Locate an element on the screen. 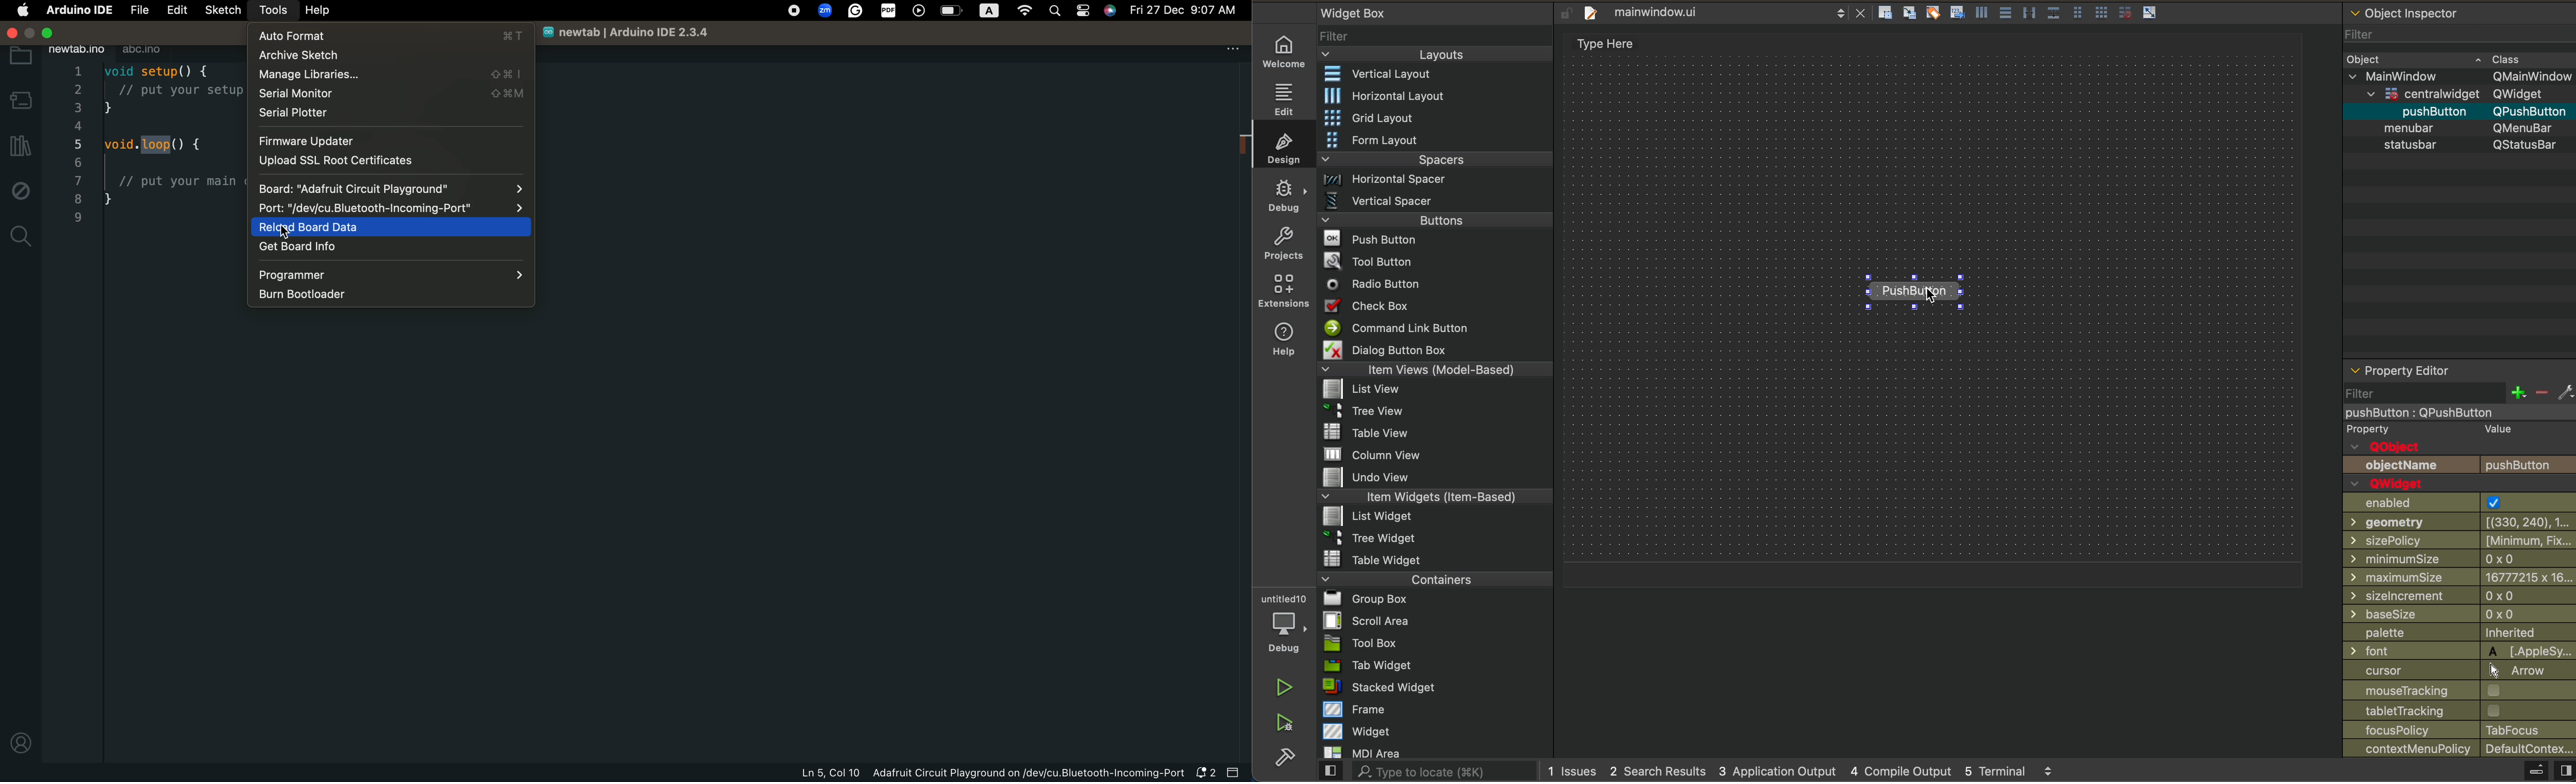 The width and height of the screenshot is (2576, 784). group box is located at coordinates (1432, 601).